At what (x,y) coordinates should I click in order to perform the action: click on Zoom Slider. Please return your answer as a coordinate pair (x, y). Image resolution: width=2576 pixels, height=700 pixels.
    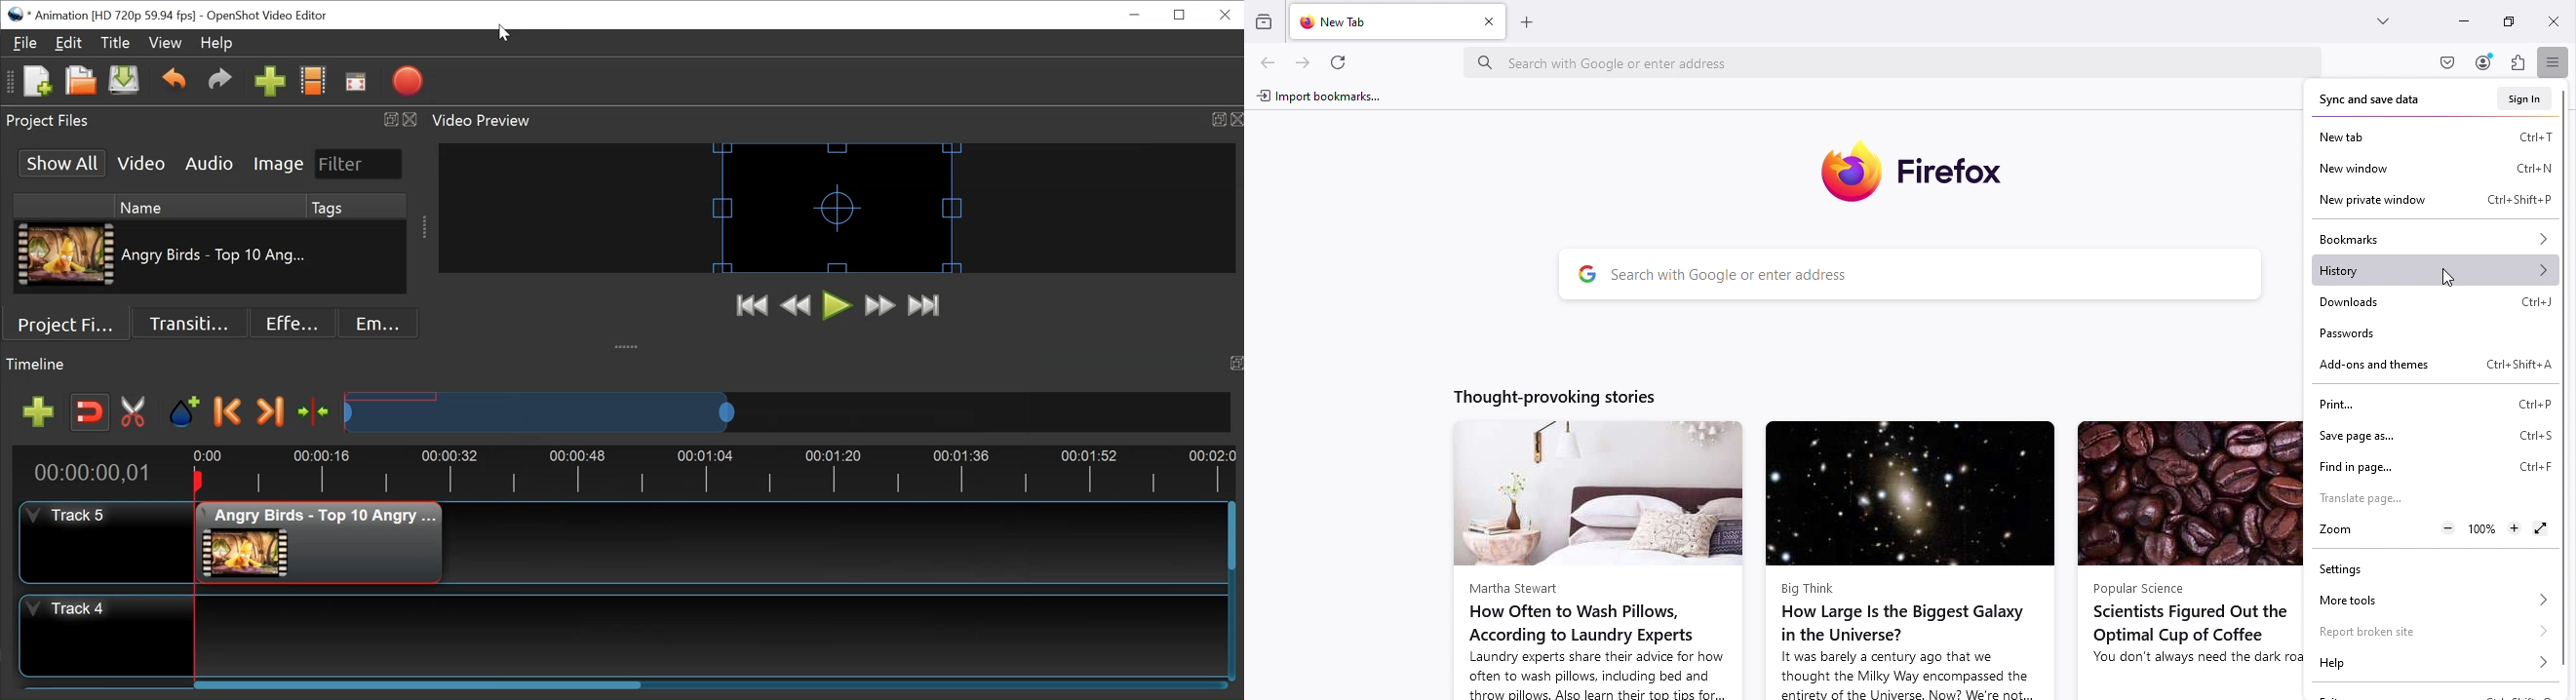
    Looking at the image, I should click on (784, 412).